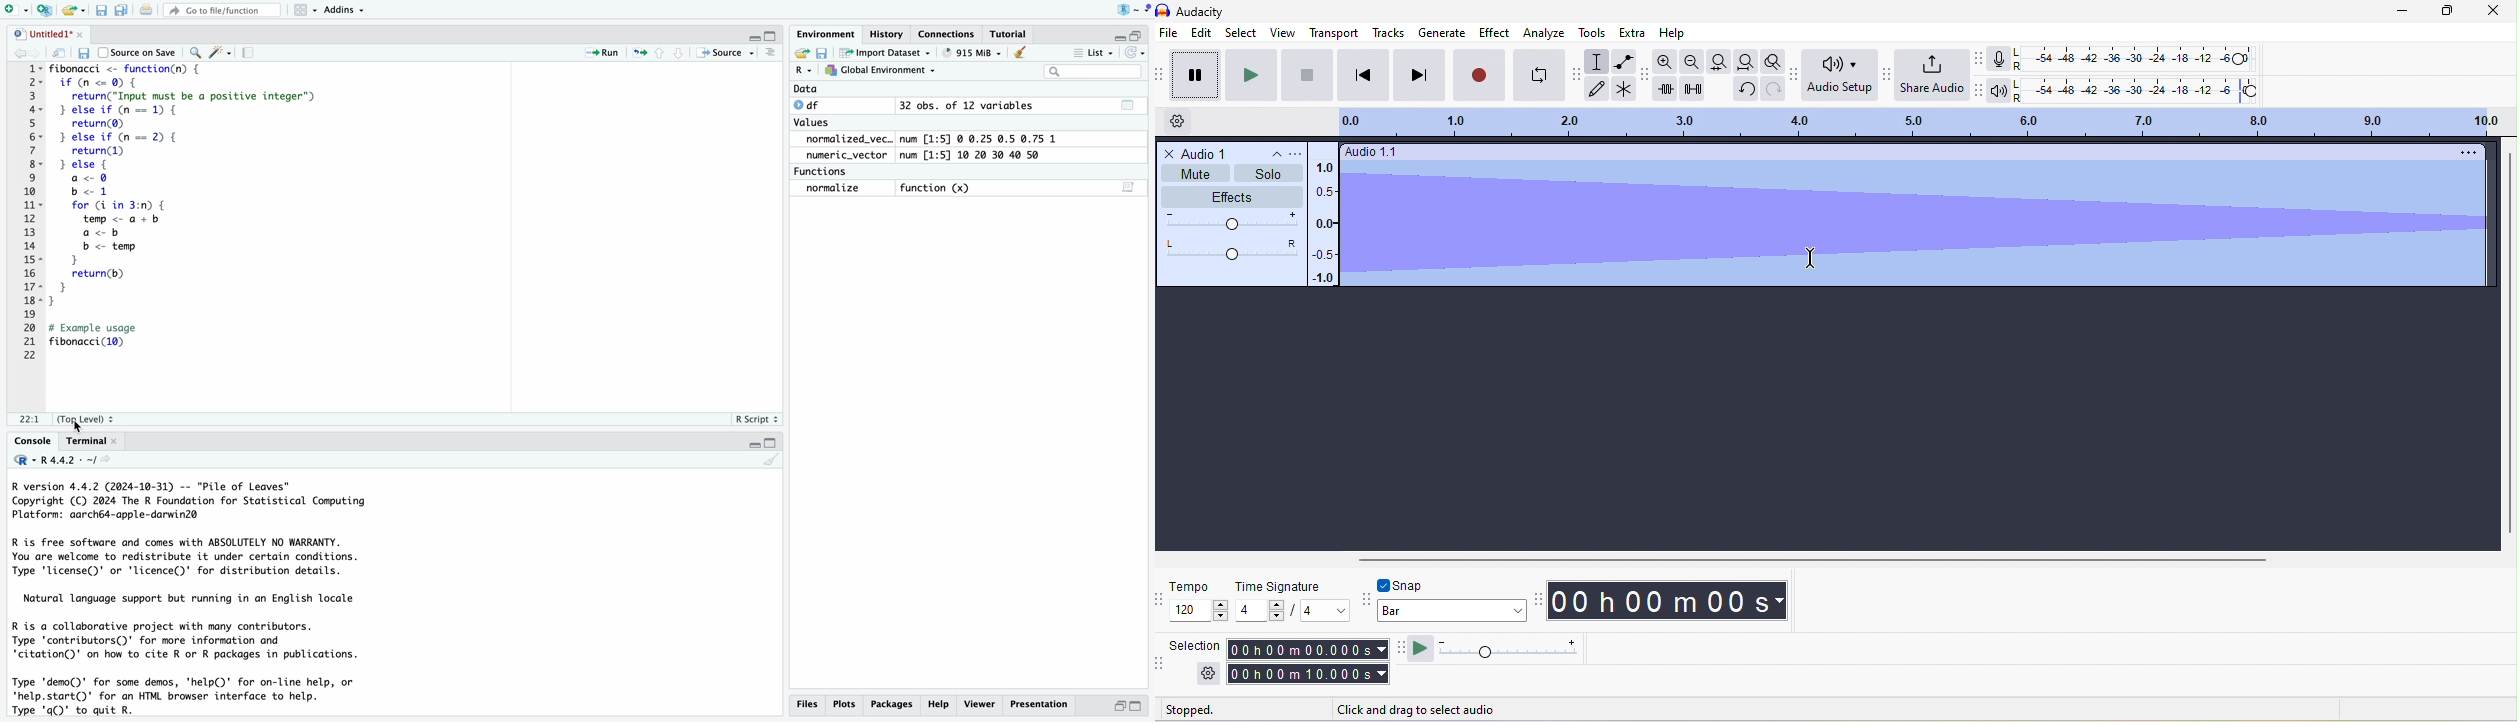  I want to click on run the current line or selection, so click(605, 51).